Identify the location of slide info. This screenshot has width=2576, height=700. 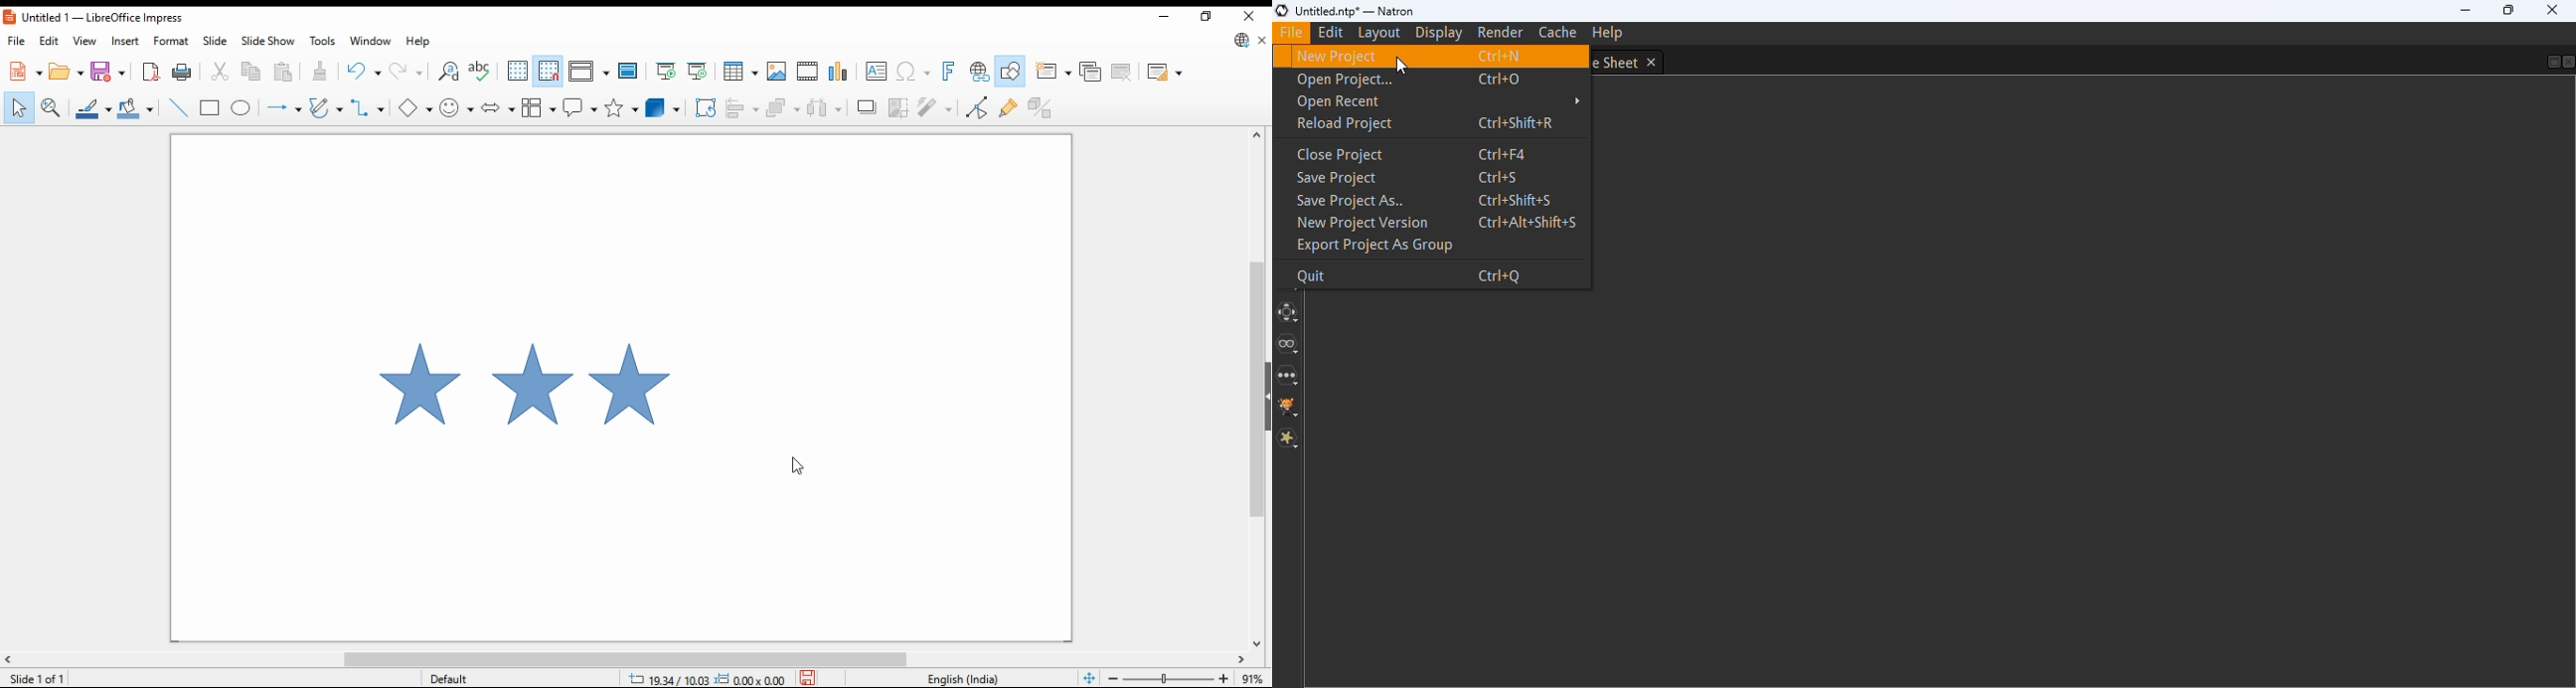
(40, 676).